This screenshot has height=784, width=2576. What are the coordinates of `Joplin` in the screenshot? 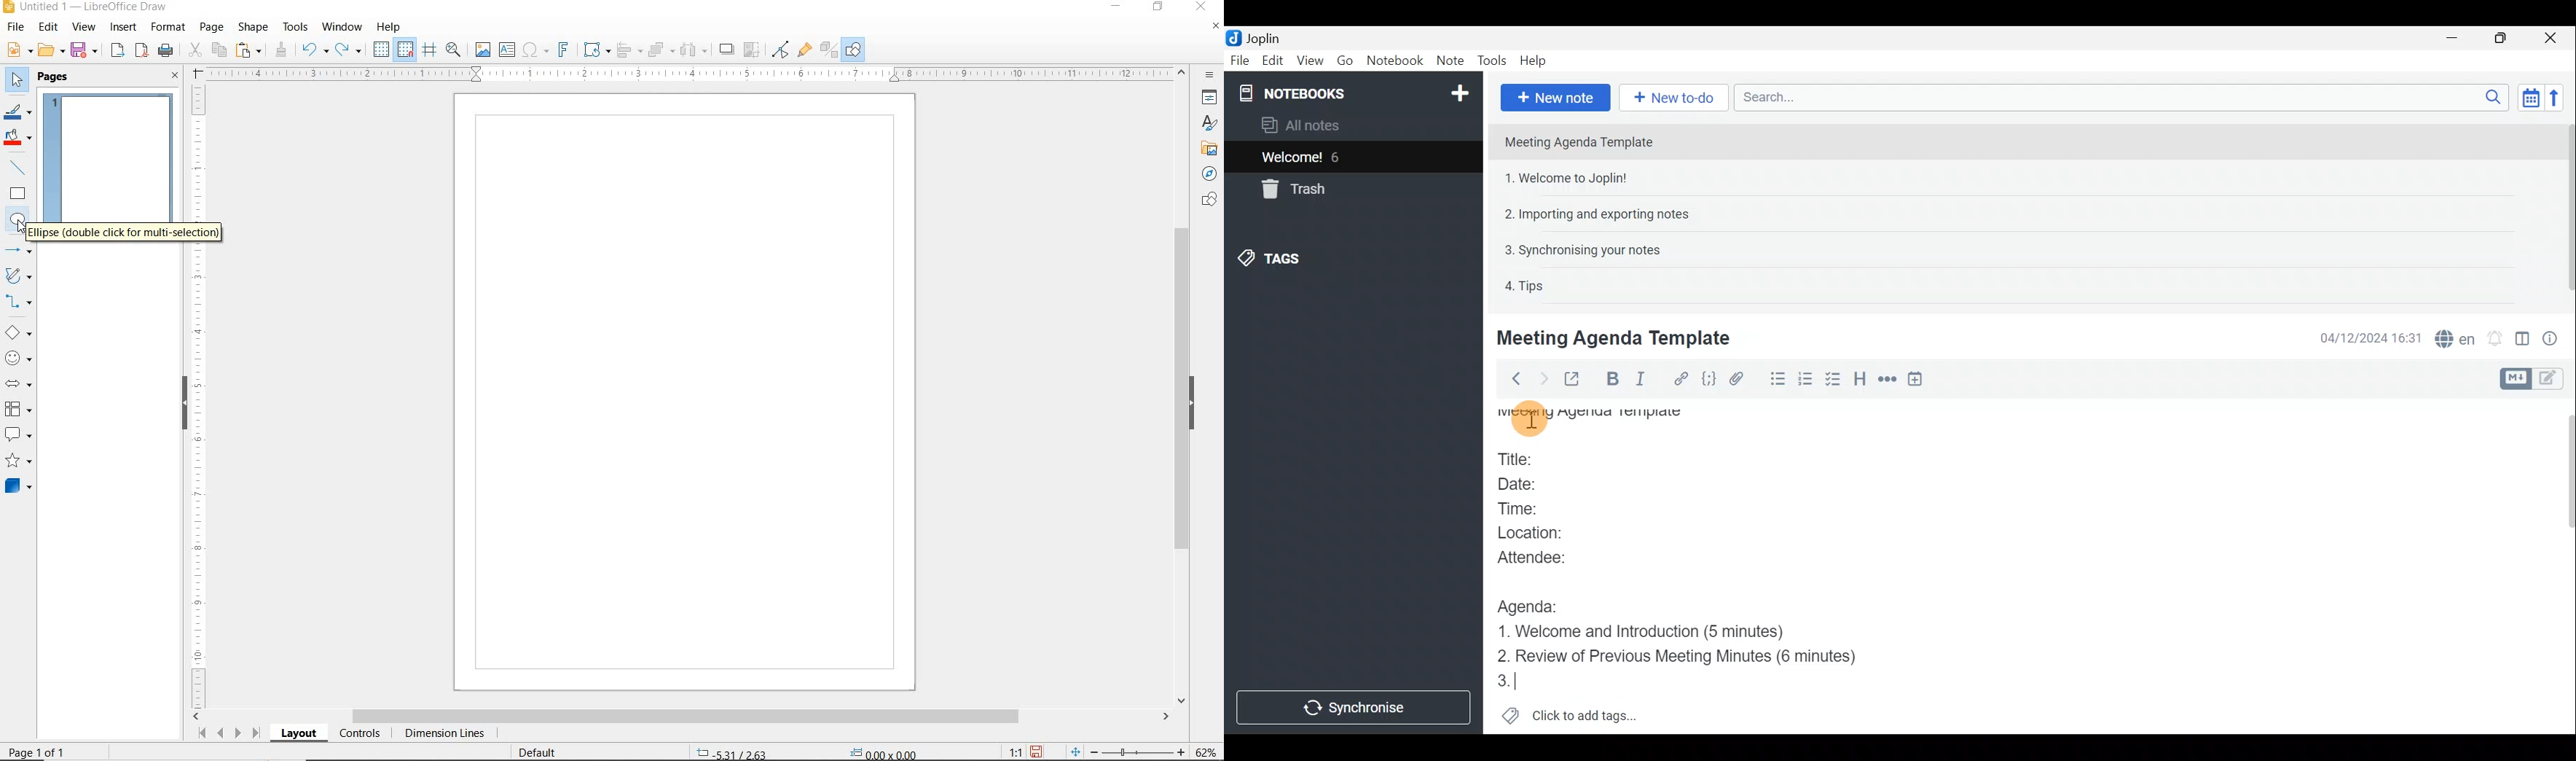 It's located at (1263, 37).